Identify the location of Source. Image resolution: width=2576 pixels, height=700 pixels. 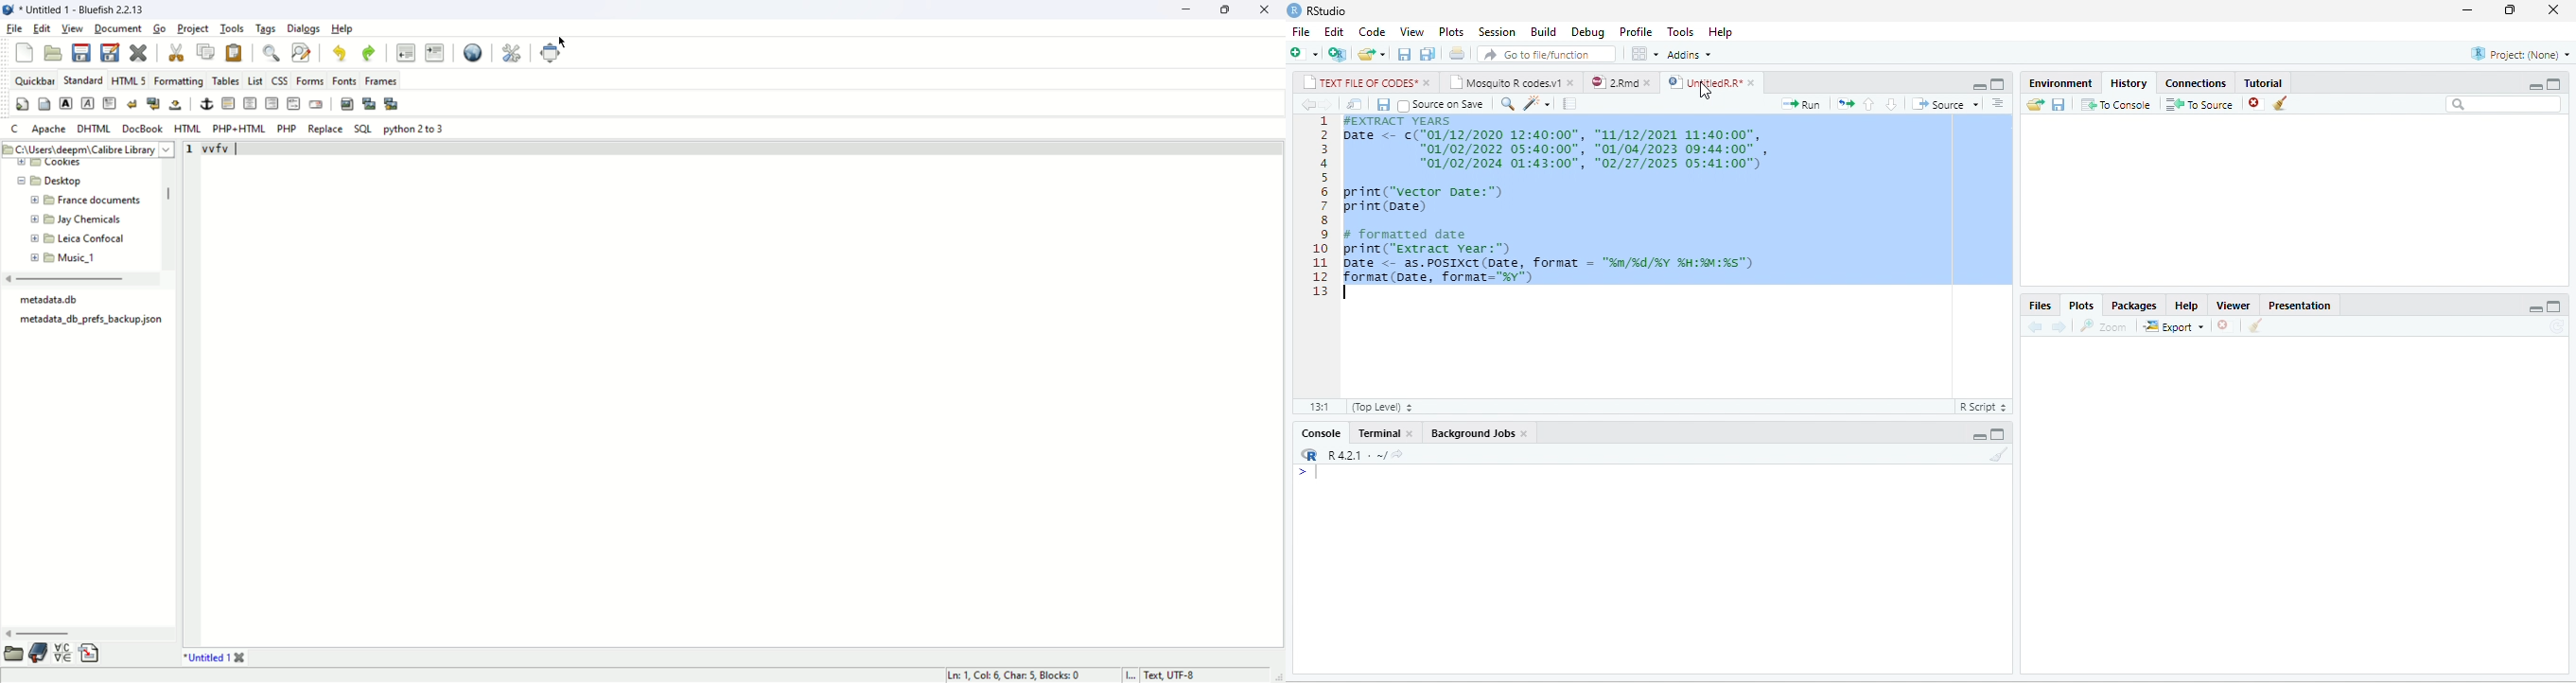
(1946, 104).